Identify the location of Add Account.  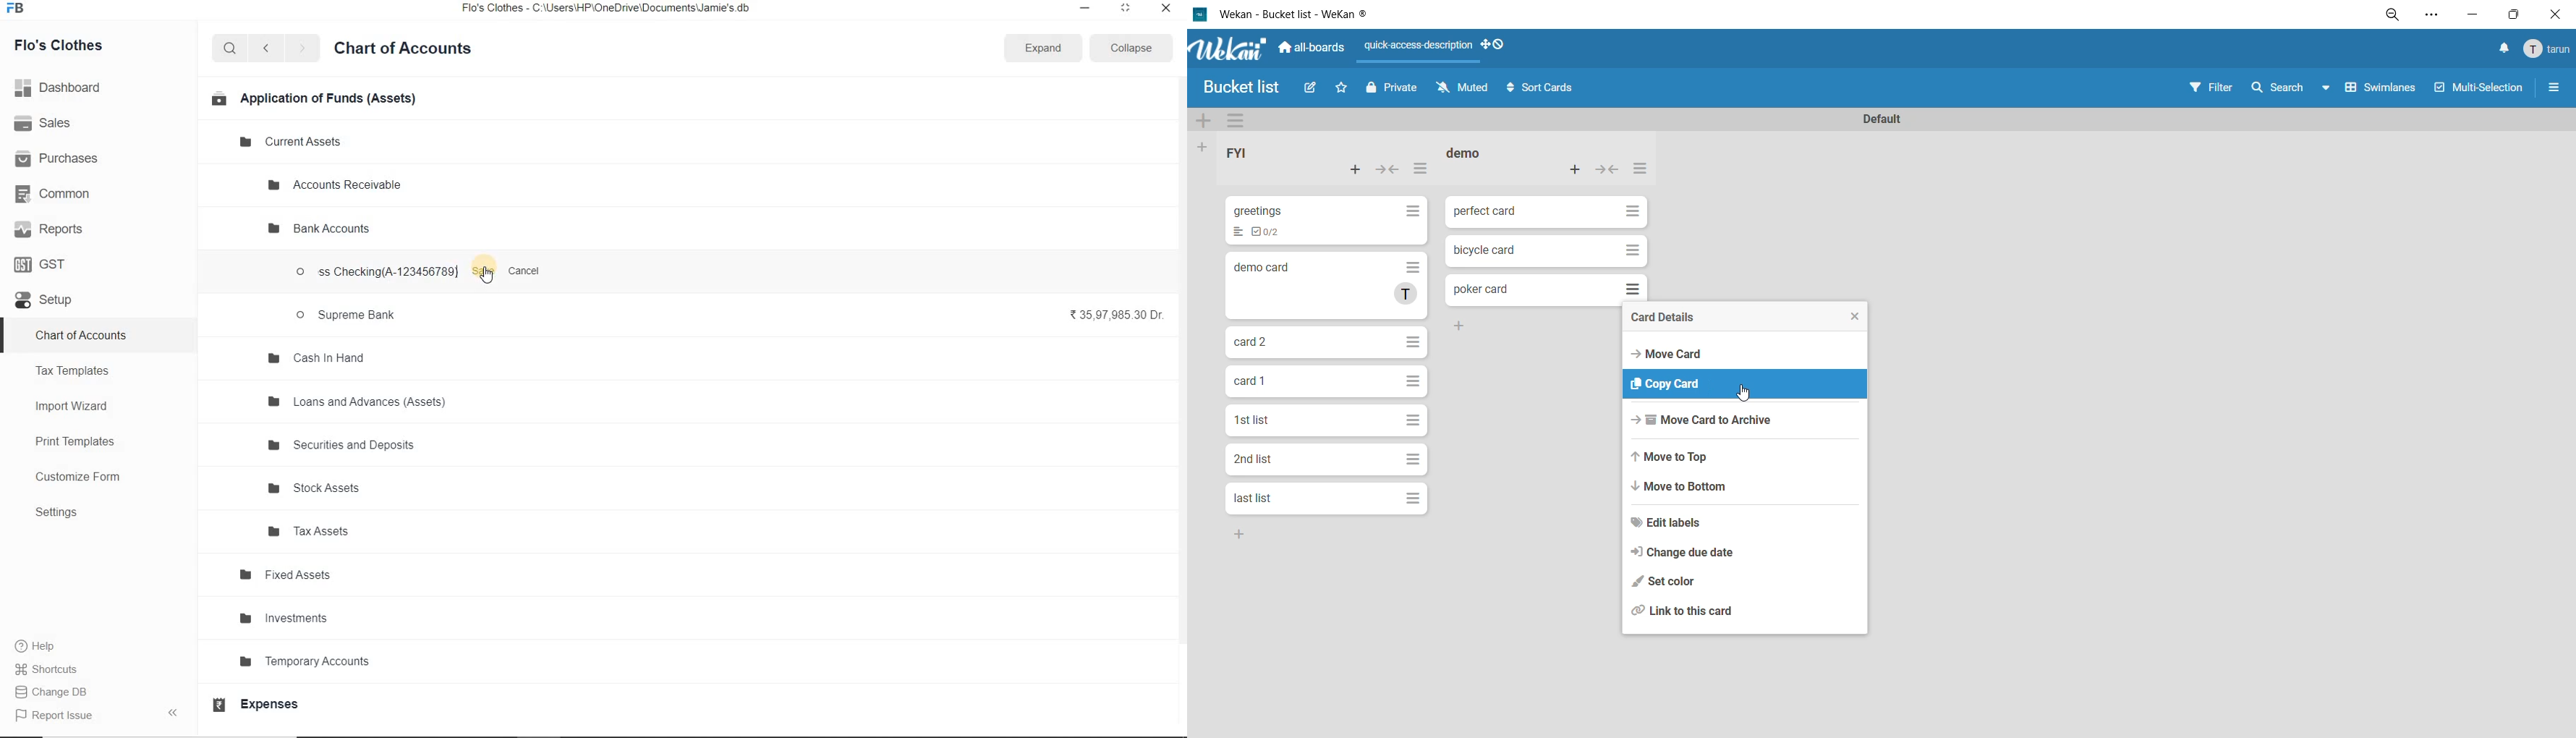
(418, 229).